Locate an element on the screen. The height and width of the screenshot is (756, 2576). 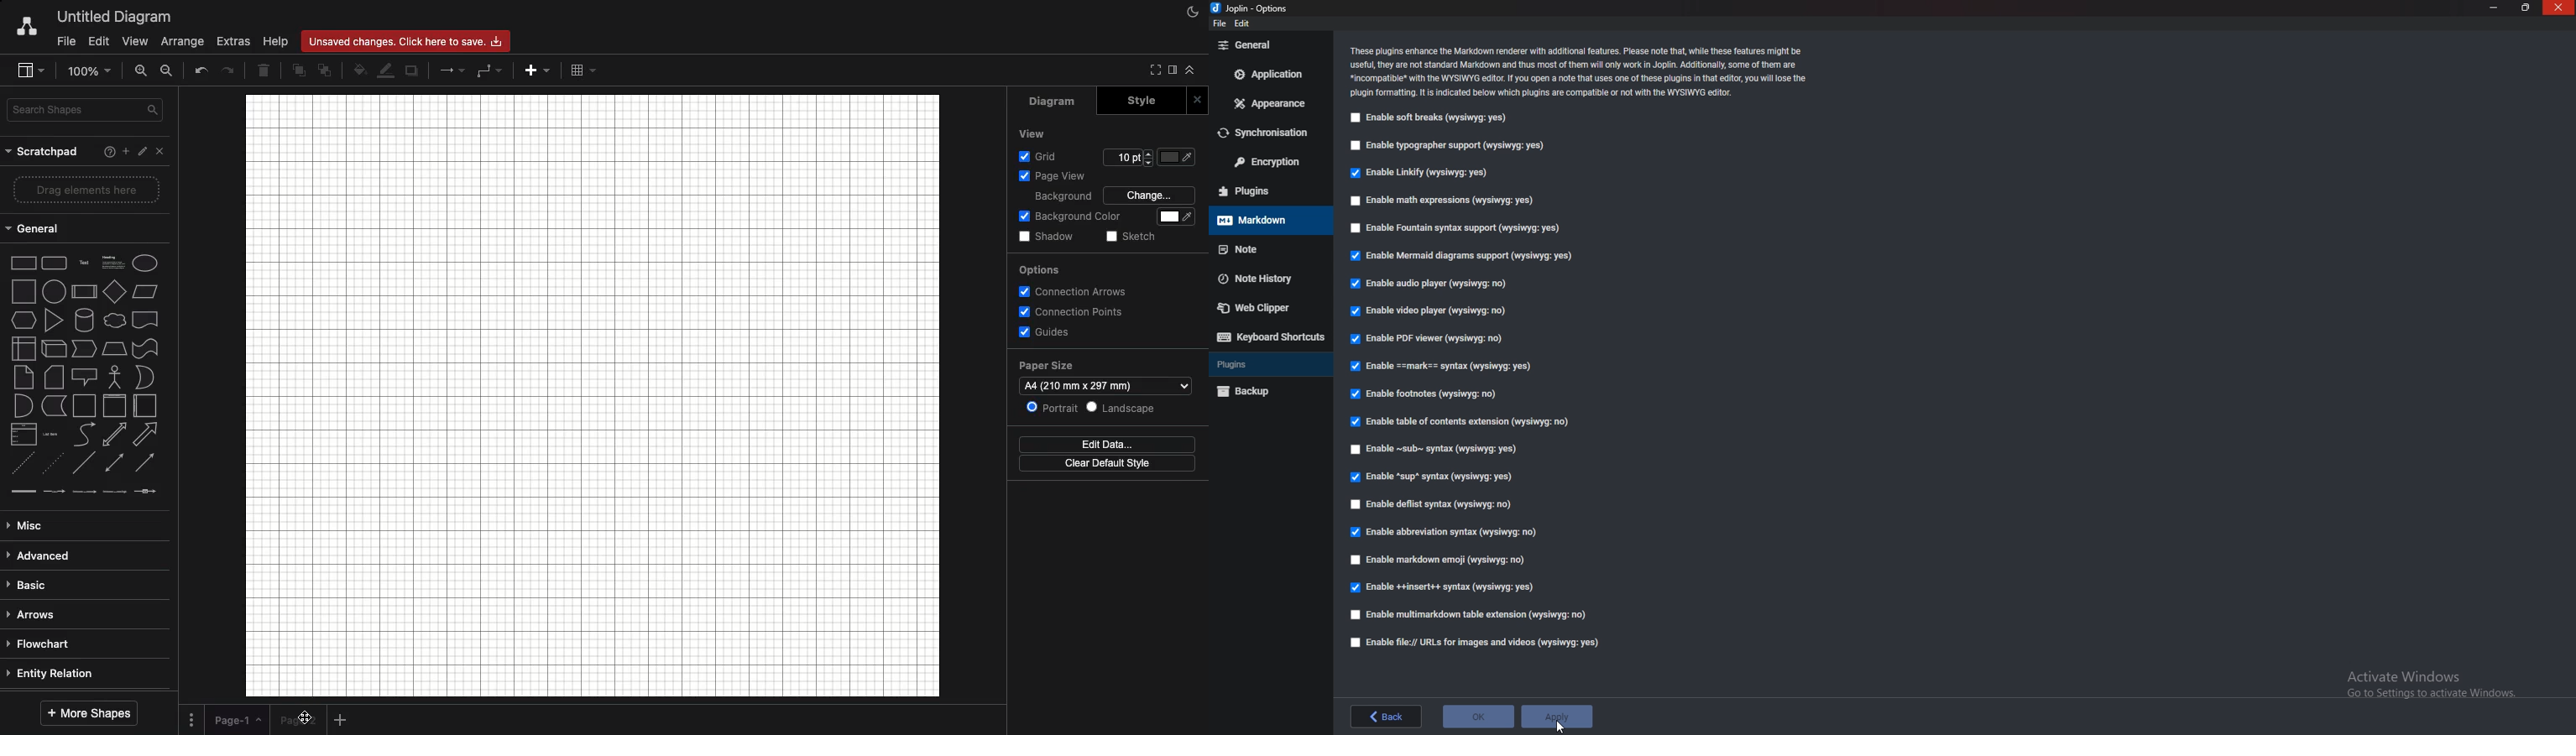
Enable linkify is located at coordinates (1422, 172).